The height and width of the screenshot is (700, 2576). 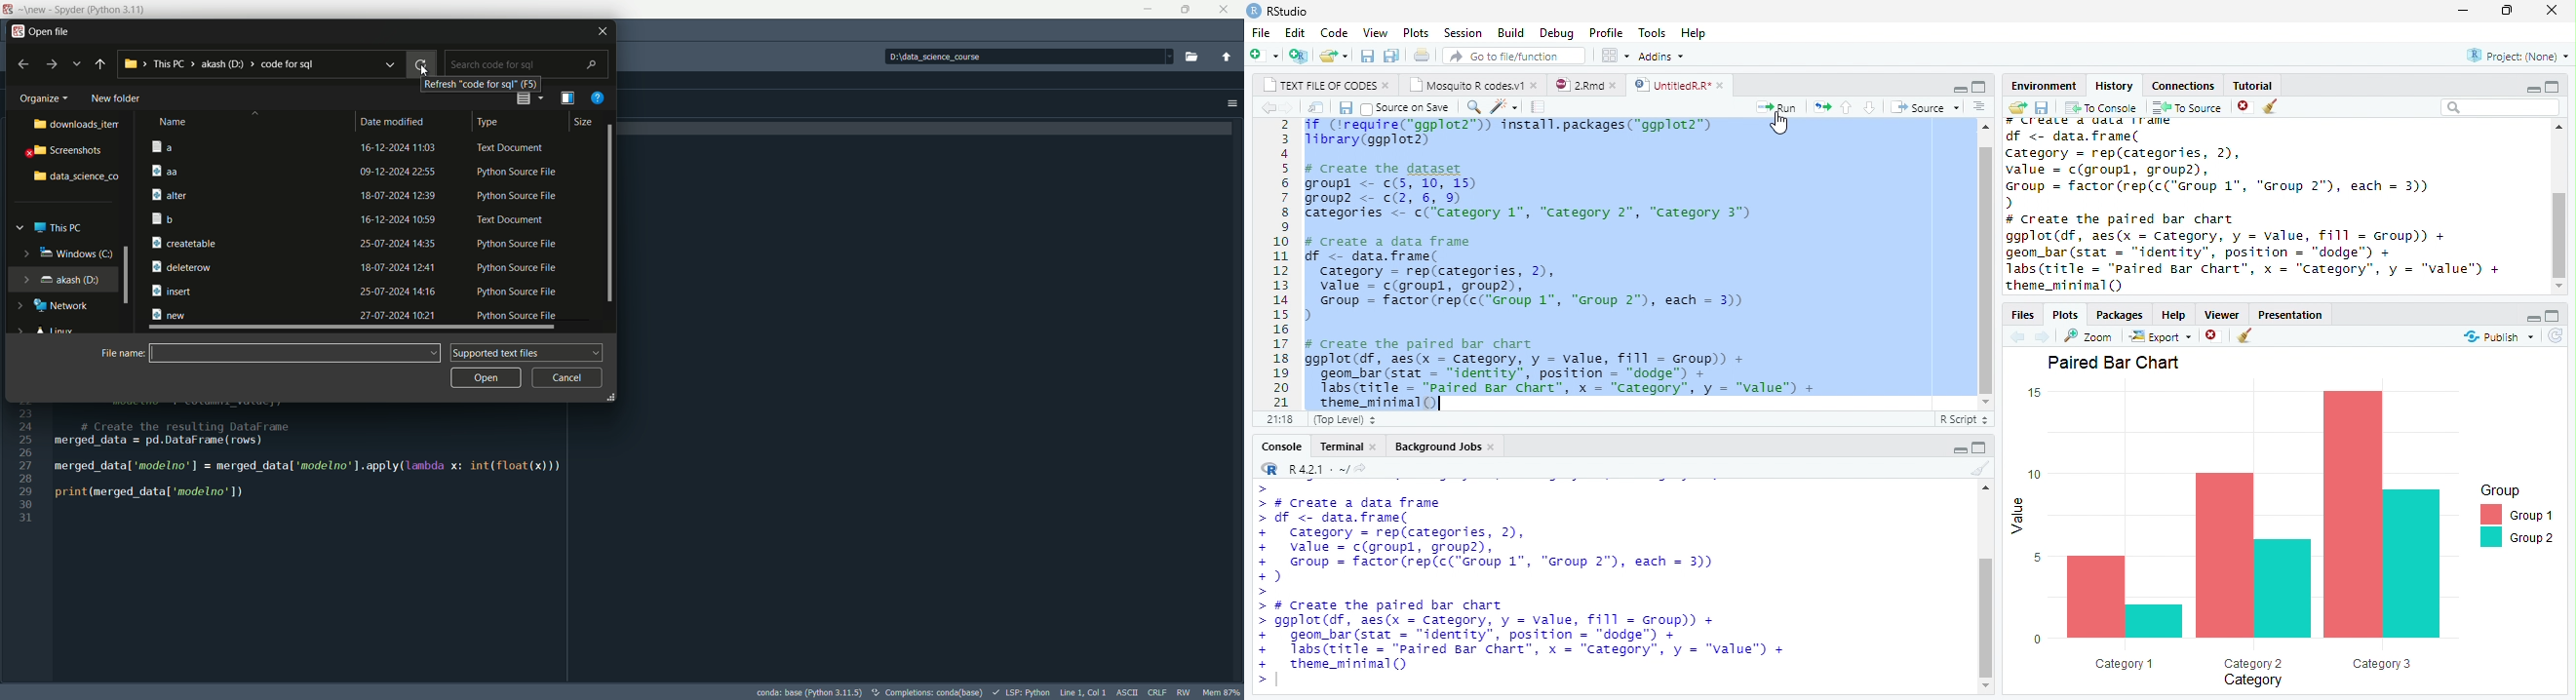 I want to click on plots, so click(x=2069, y=314).